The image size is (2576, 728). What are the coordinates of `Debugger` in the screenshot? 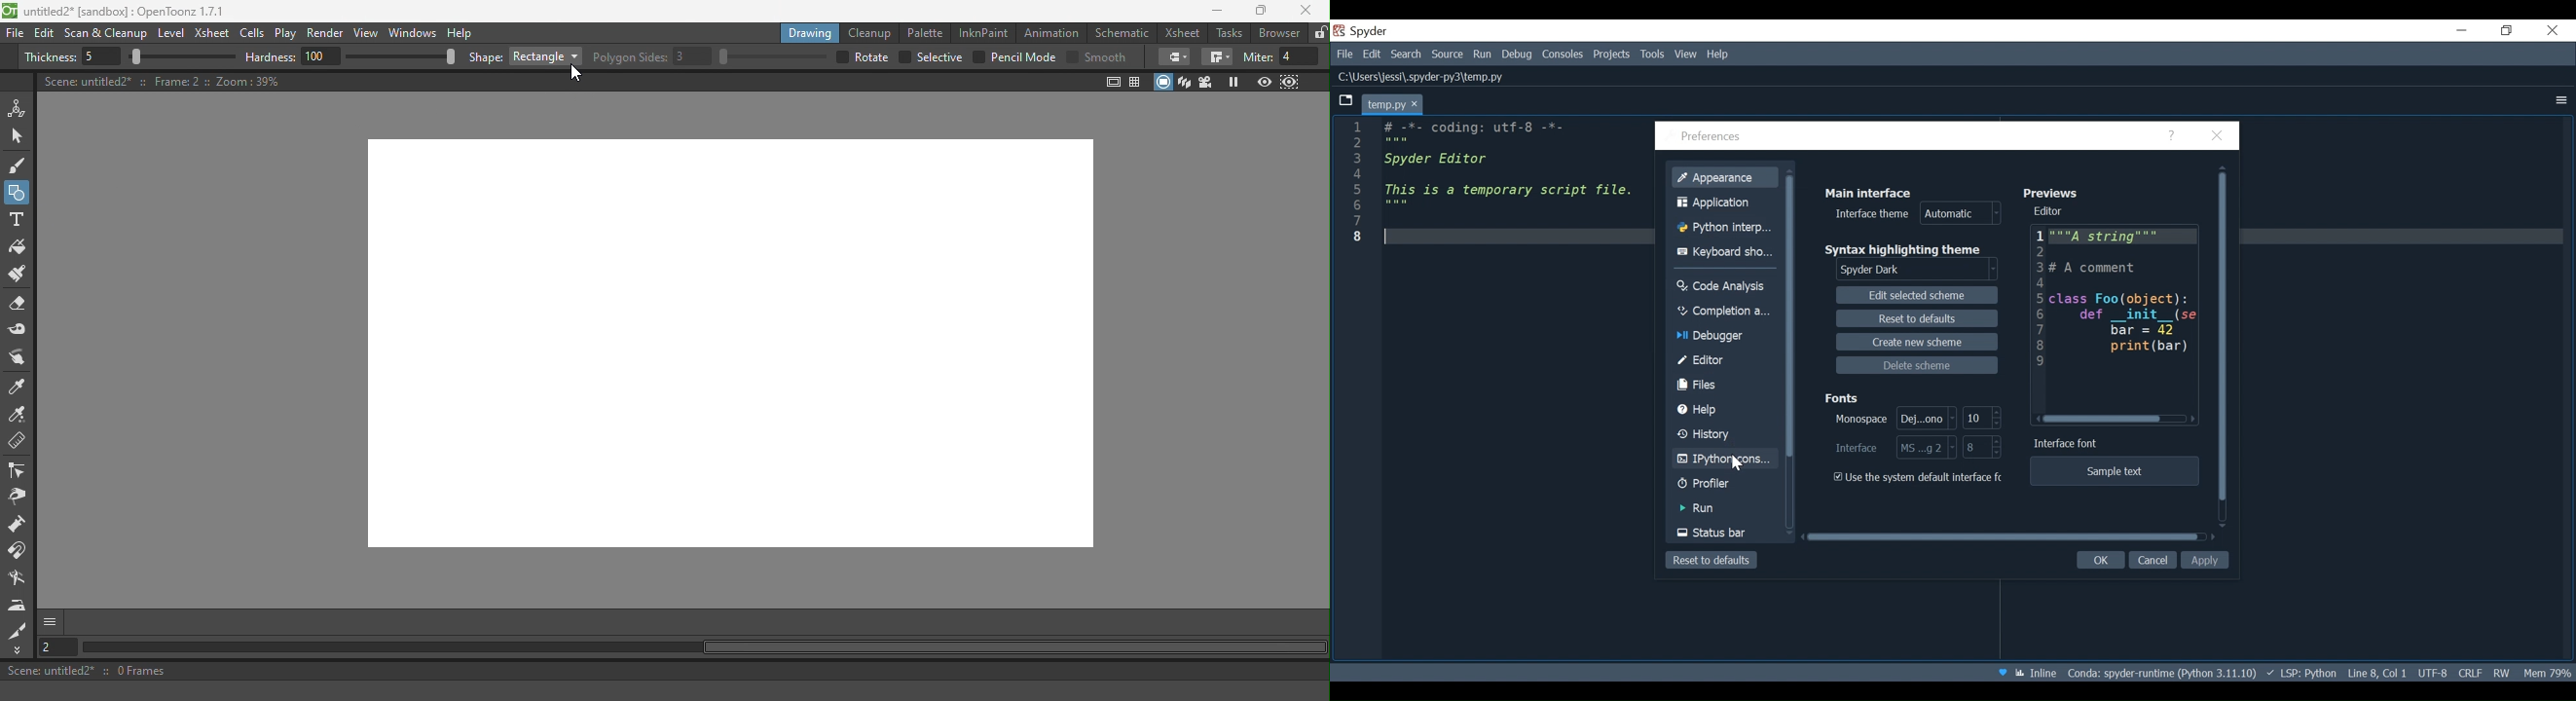 It's located at (1714, 337).